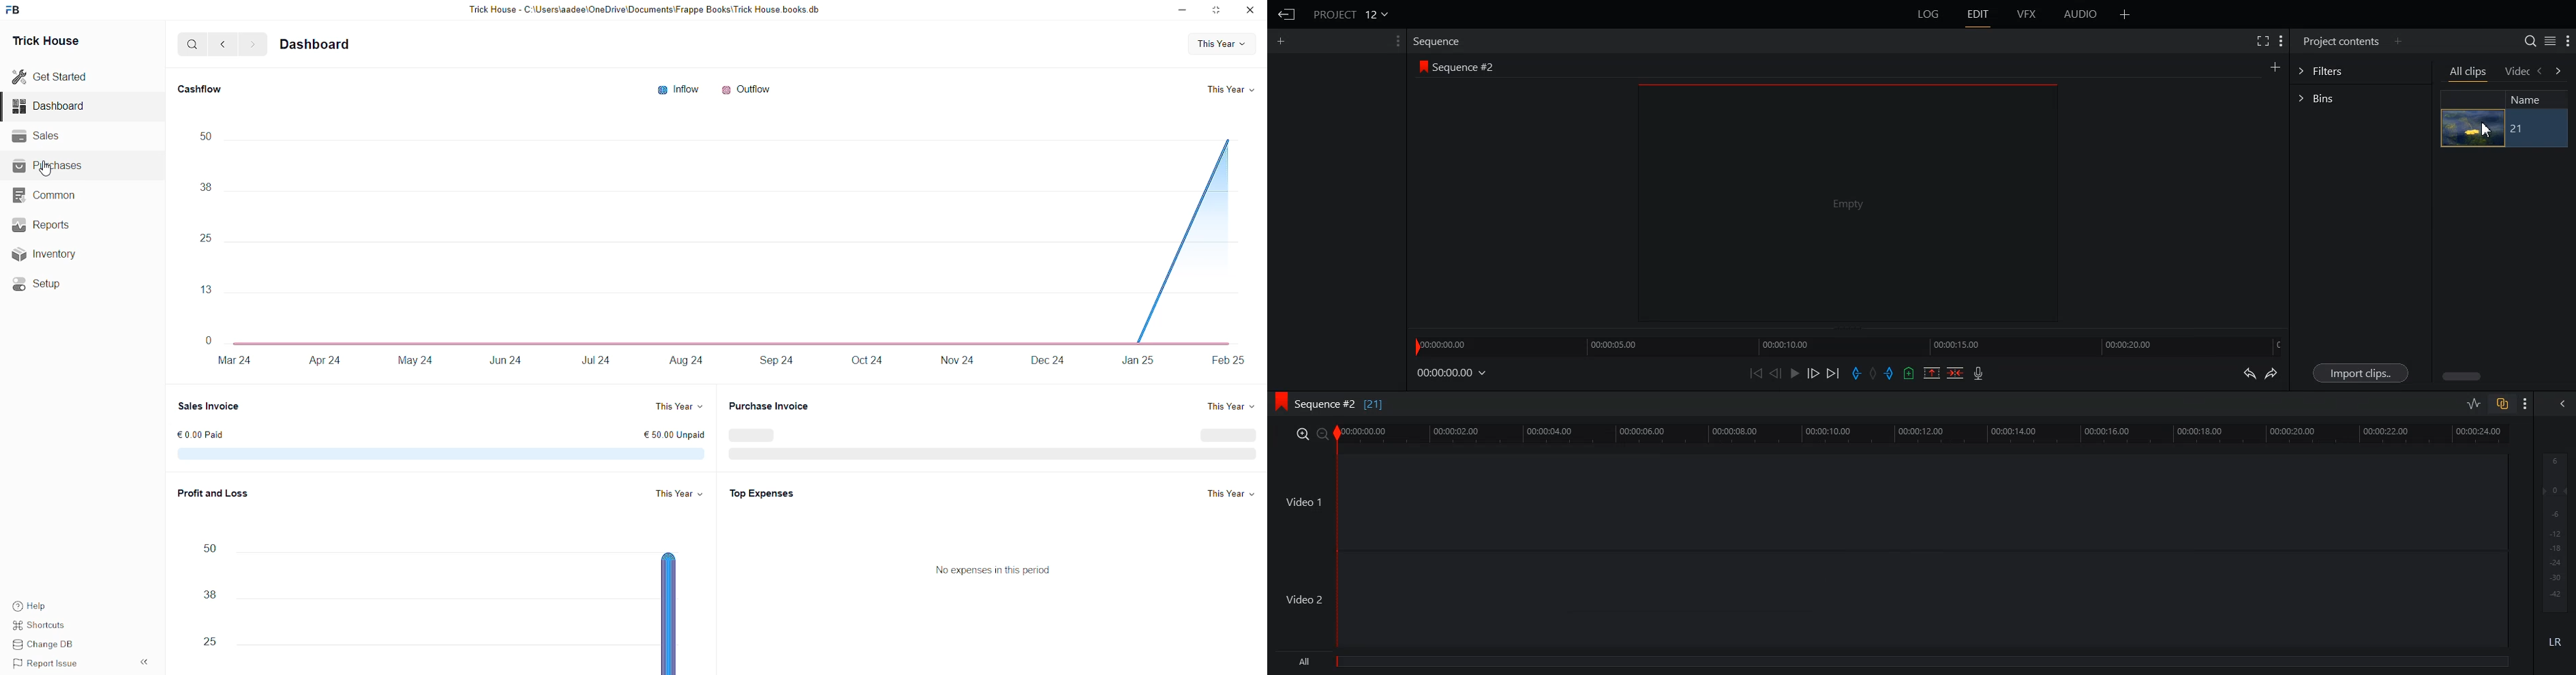 The image size is (2576, 700). What do you see at coordinates (38, 135) in the screenshot?
I see `Sales` at bounding box center [38, 135].